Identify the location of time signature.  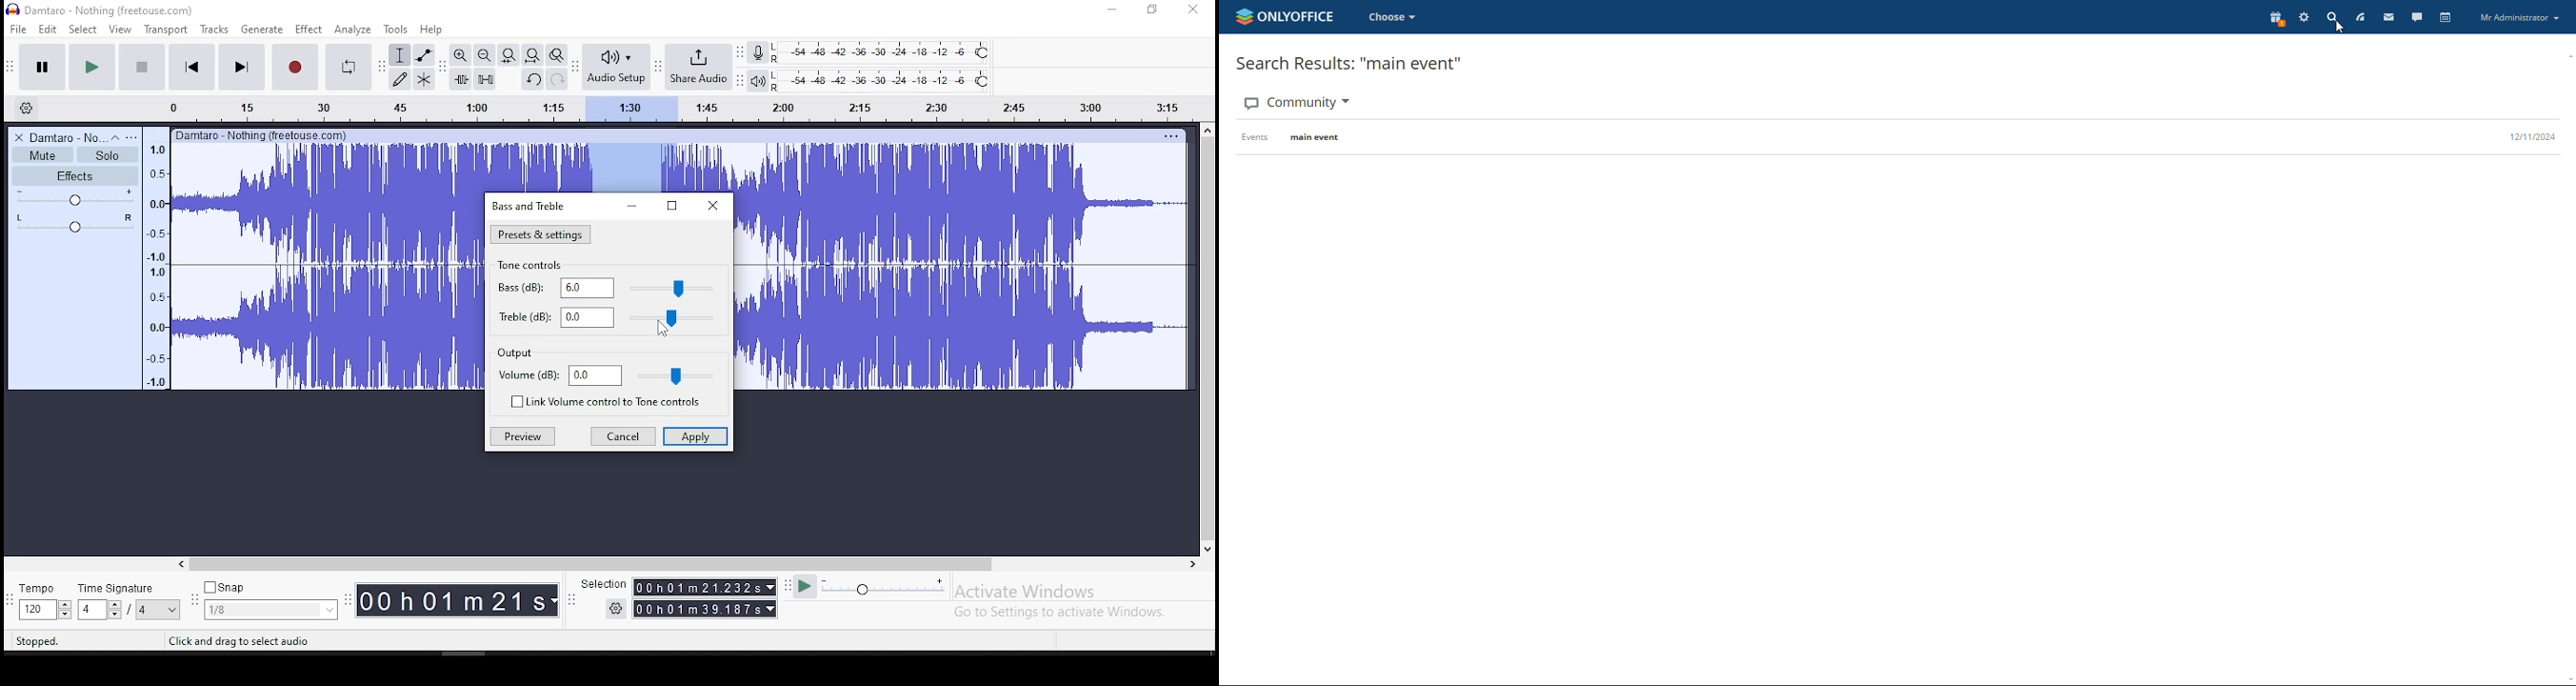
(129, 588).